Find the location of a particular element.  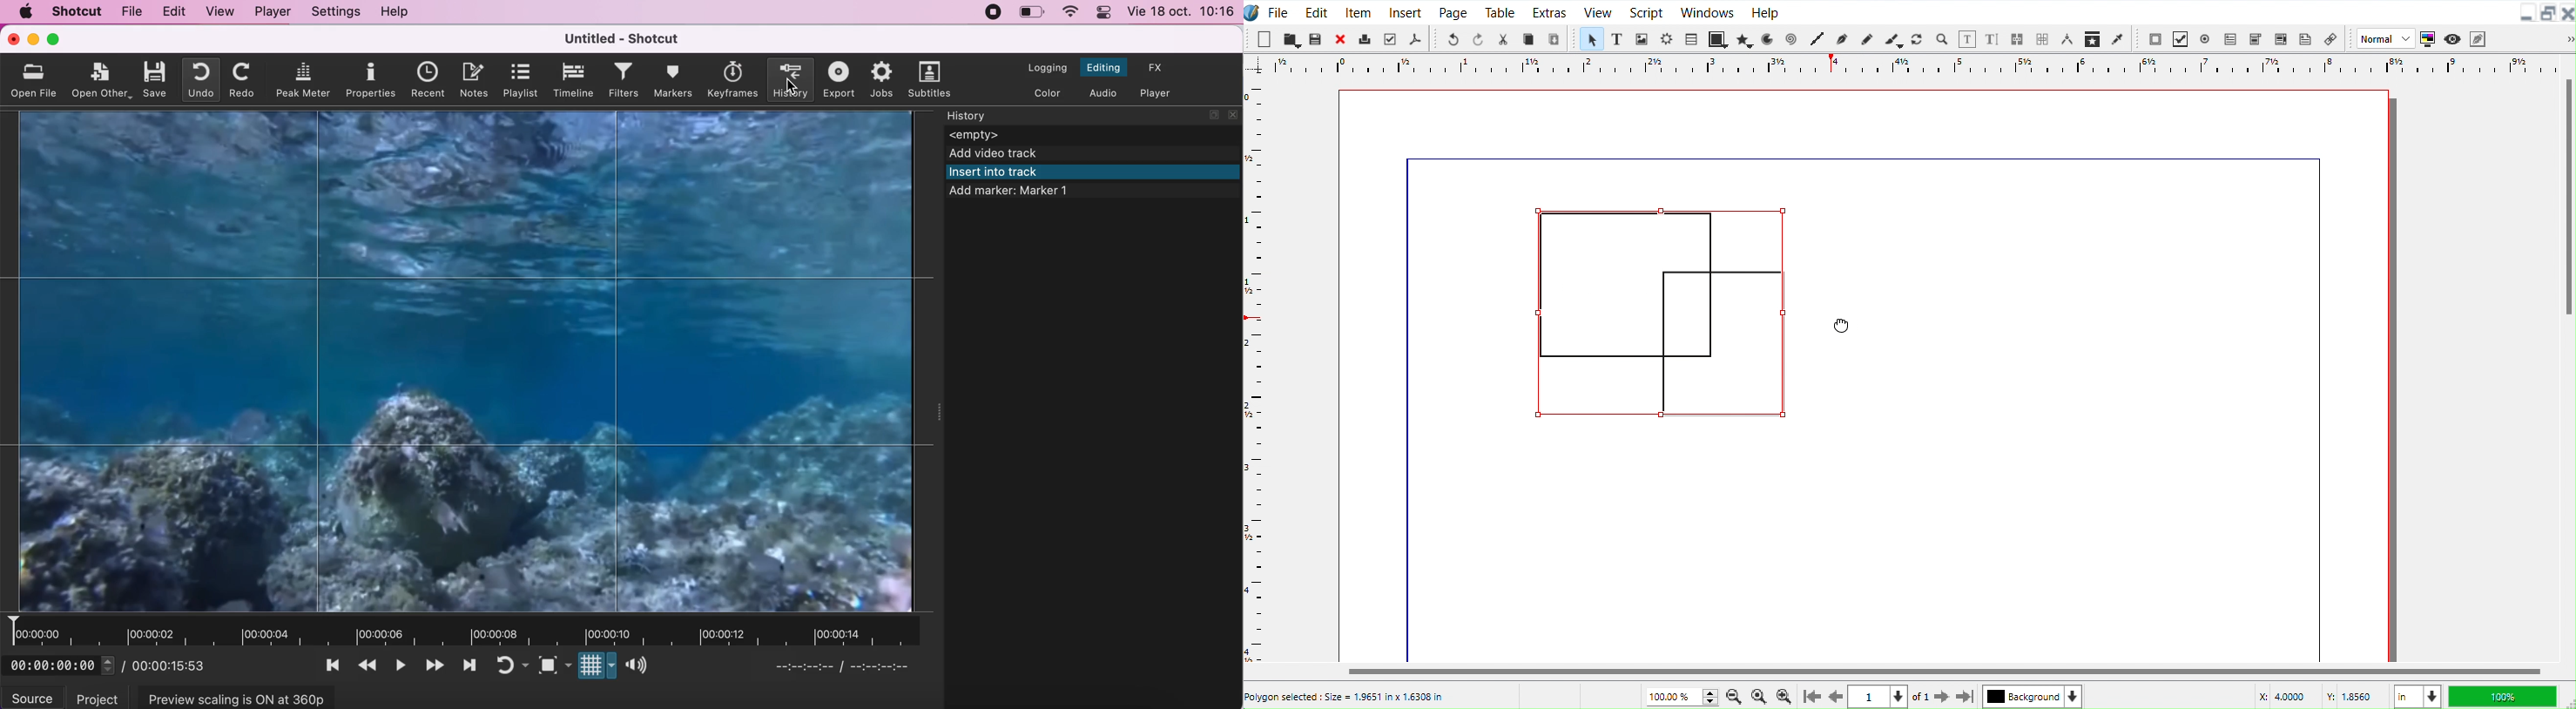

record duration is located at coordinates (479, 631).